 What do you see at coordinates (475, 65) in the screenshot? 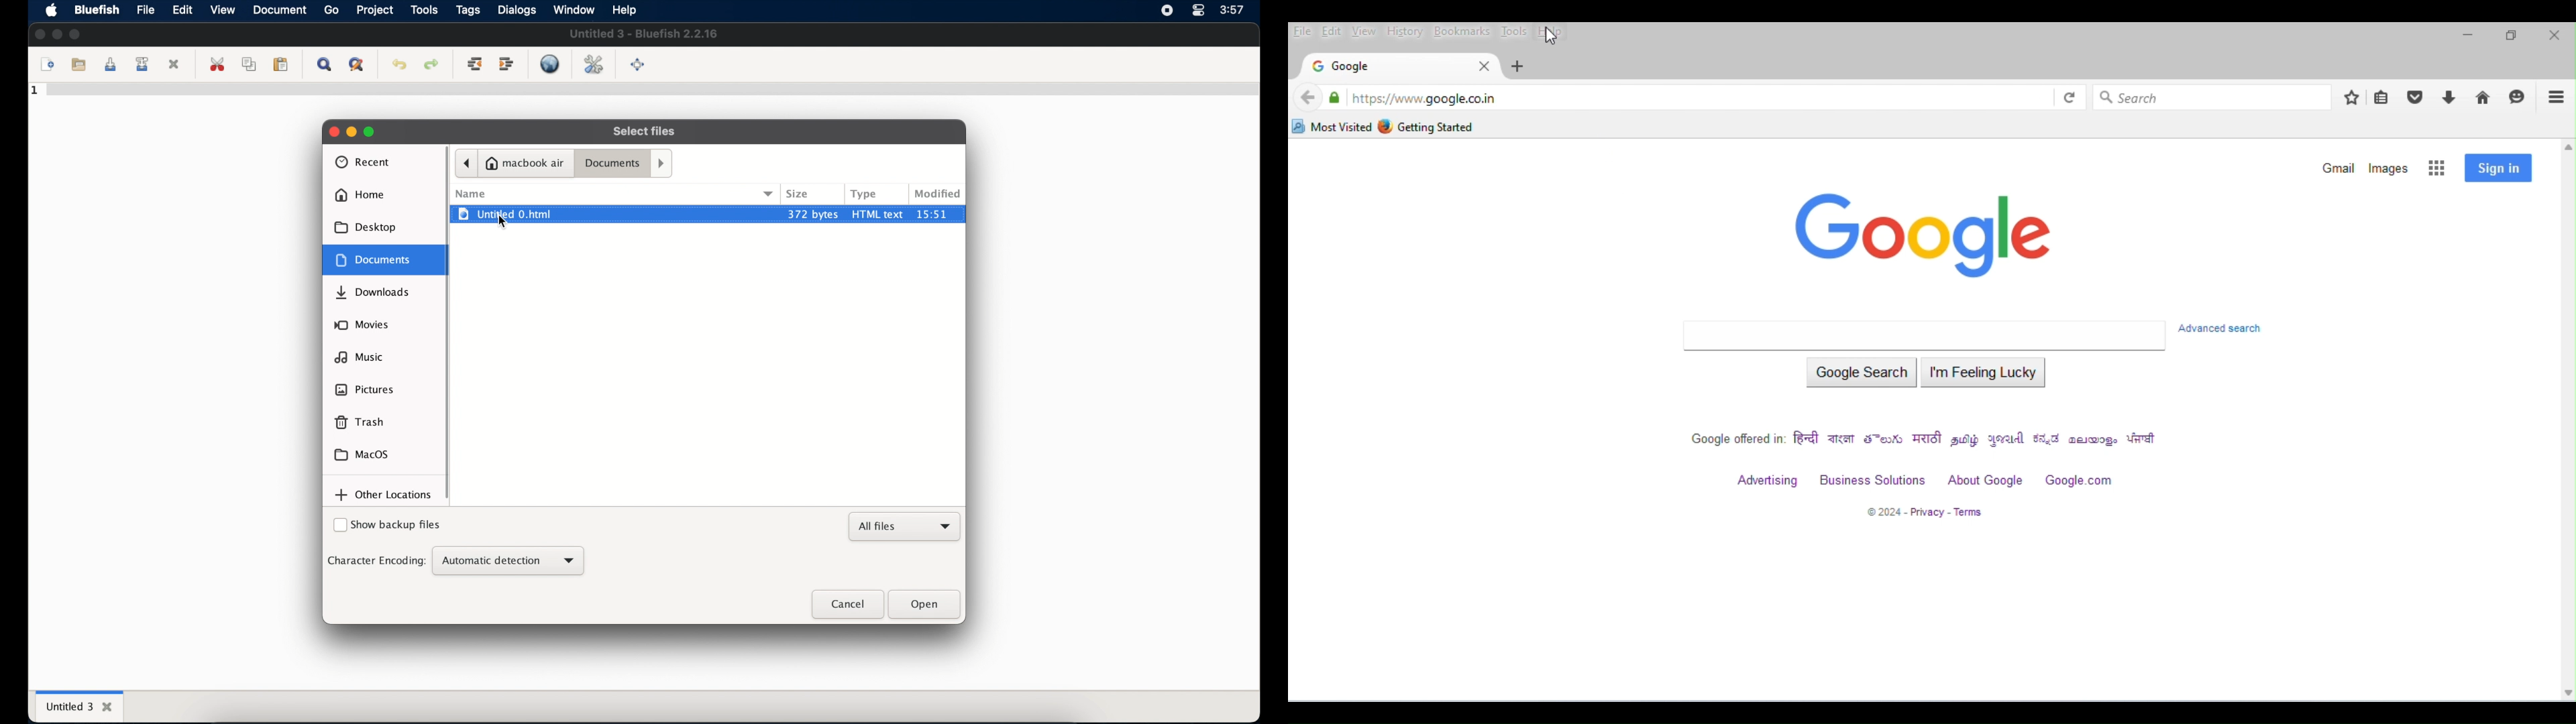
I see `unindent` at bounding box center [475, 65].